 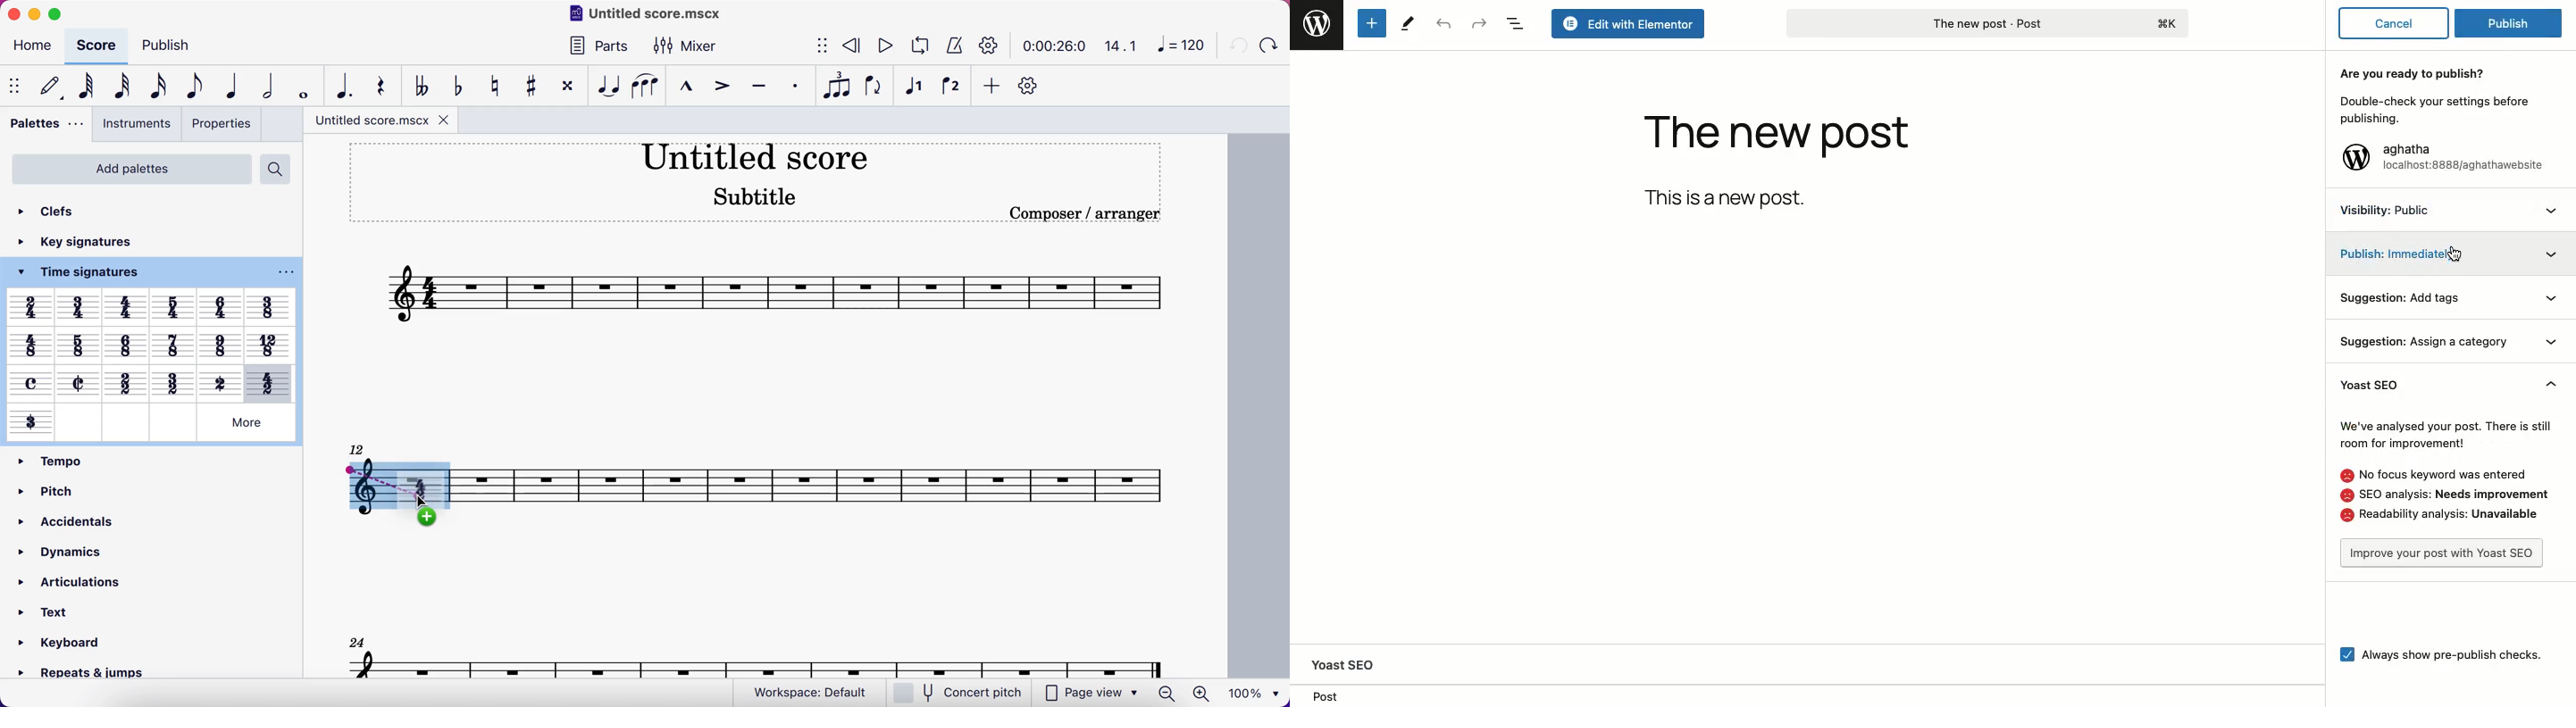 What do you see at coordinates (1253, 693) in the screenshot?
I see `100%` at bounding box center [1253, 693].